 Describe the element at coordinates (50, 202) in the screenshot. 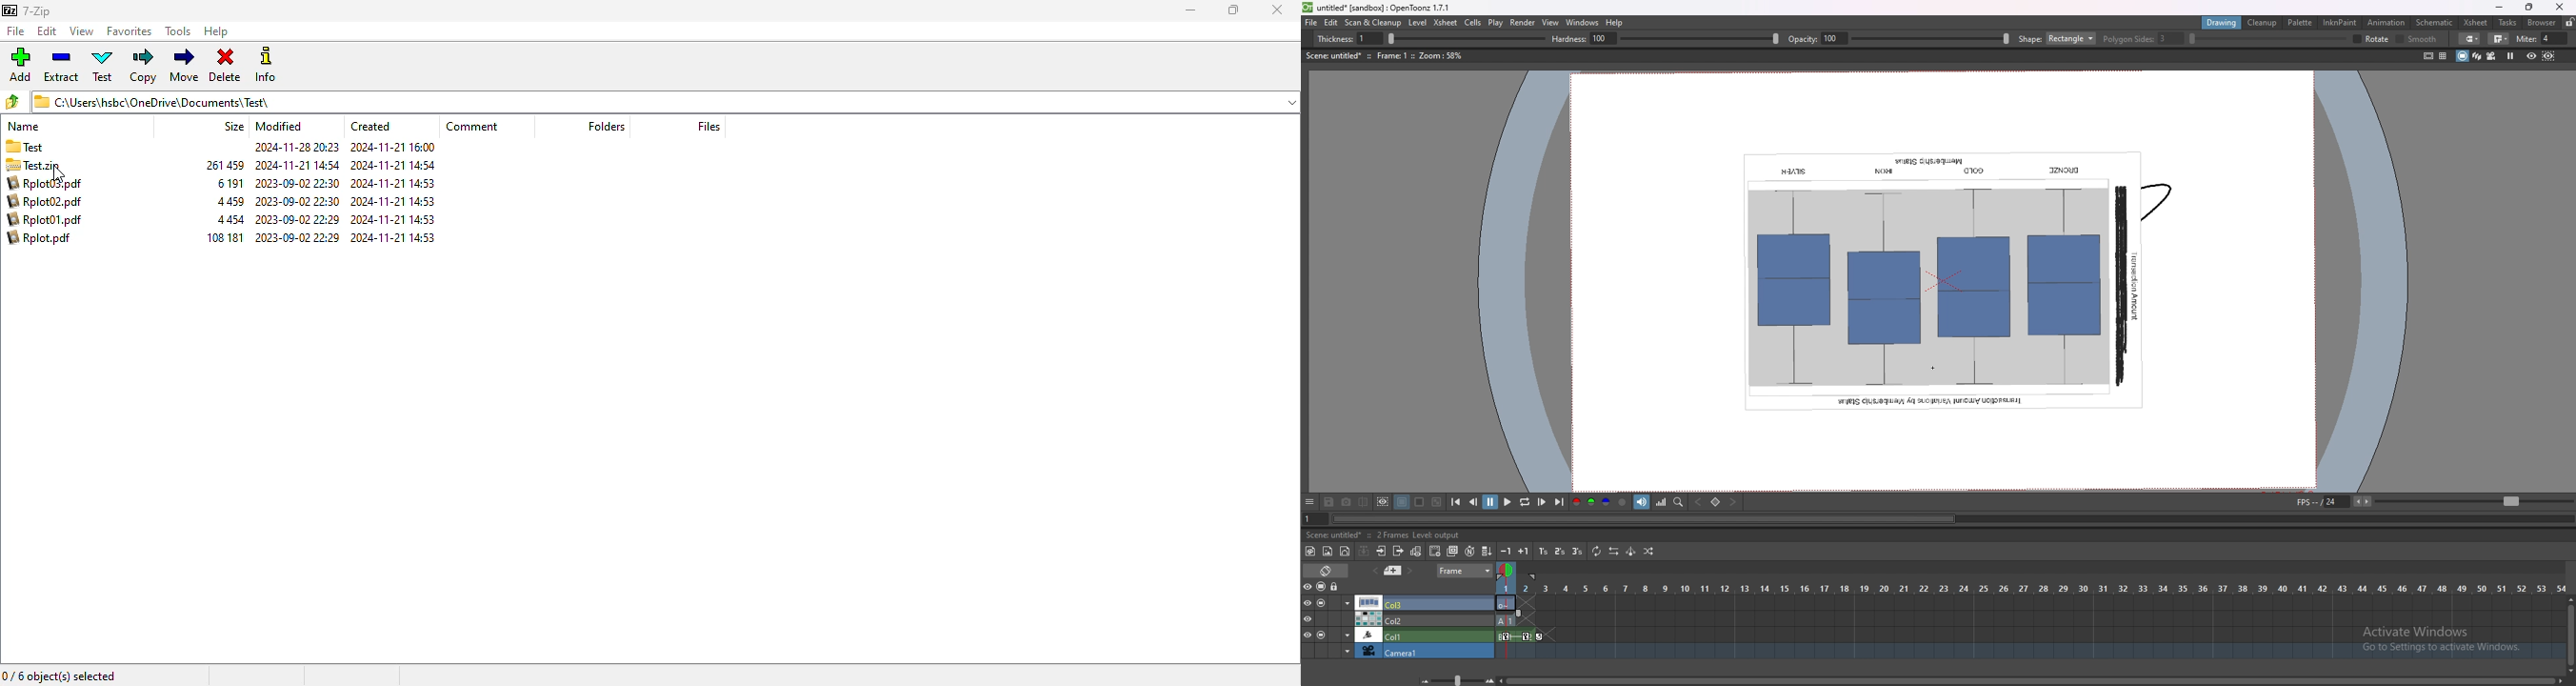

I see `Rplot02.pdf 4459 2023-09-02 22:30 2024-11-21 14:53` at that location.